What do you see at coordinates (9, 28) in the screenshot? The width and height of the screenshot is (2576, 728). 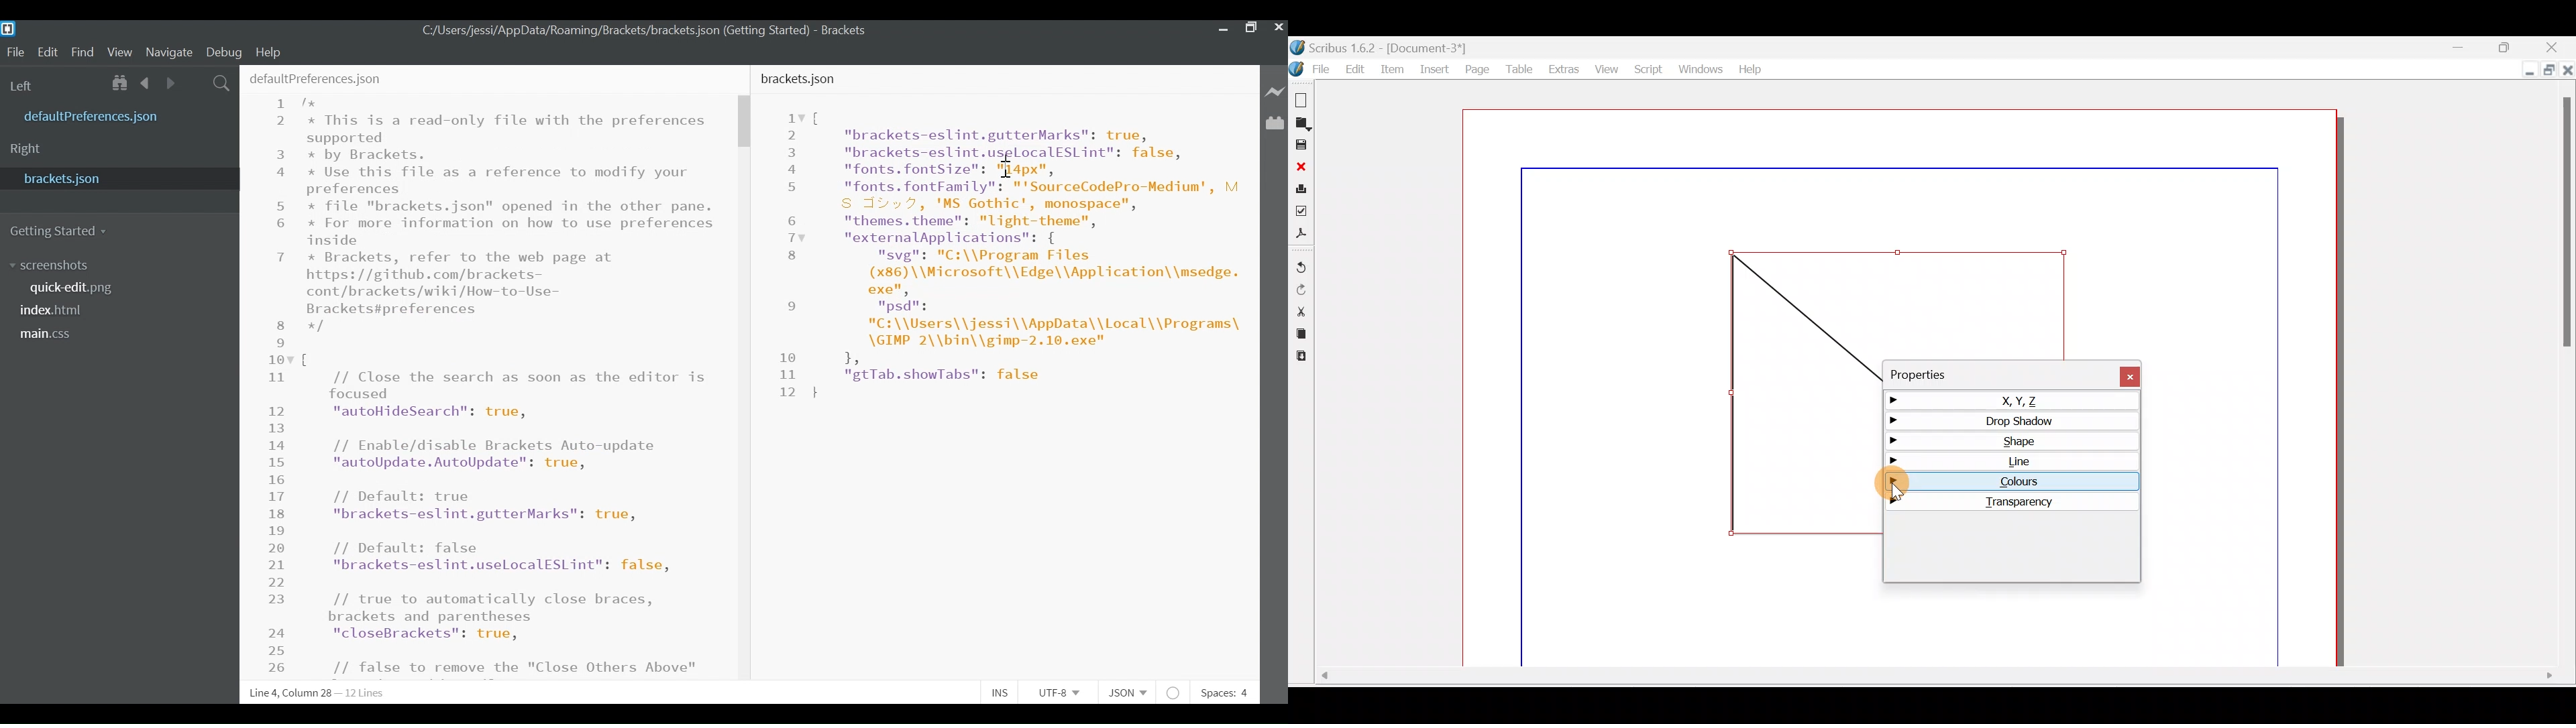 I see `Brackets Desktop Icon` at bounding box center [9, 28].